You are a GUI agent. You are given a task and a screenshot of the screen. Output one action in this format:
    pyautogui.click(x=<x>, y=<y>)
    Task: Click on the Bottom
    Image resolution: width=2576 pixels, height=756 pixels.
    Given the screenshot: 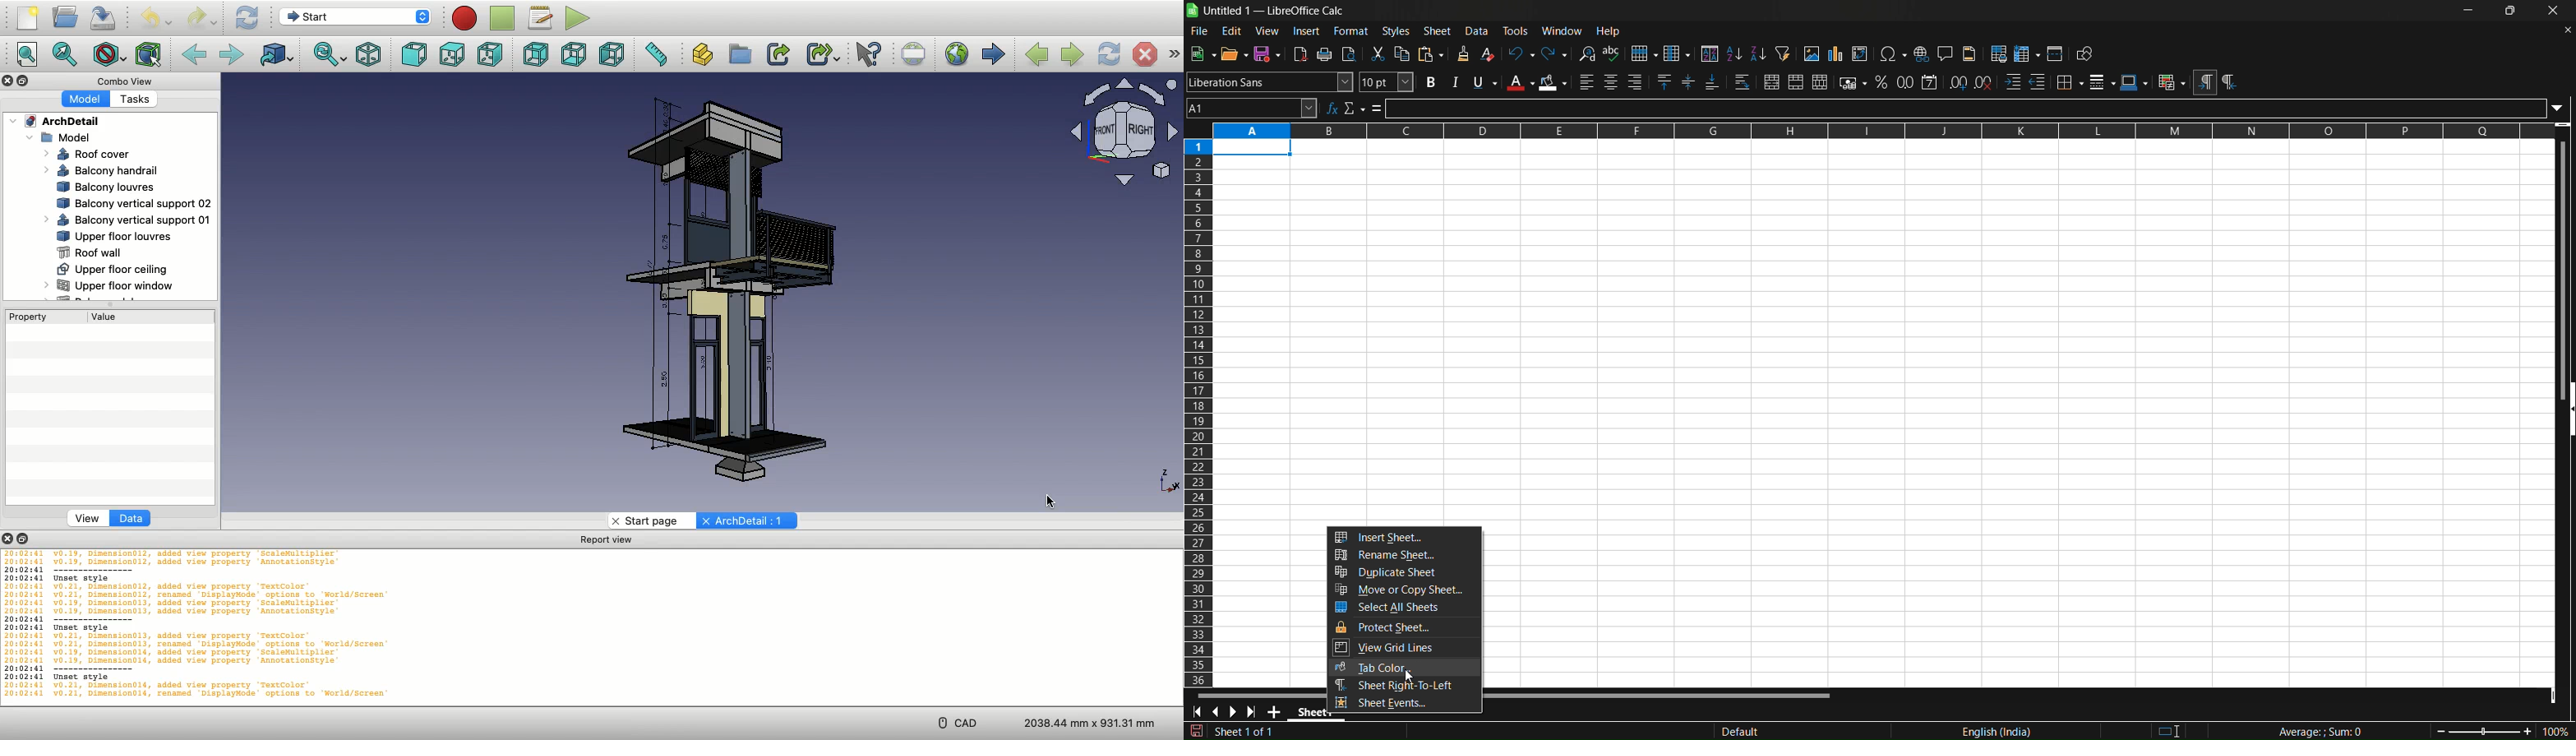 What is the action you would take?
    pyautogui.click(x=571, y=55)
    